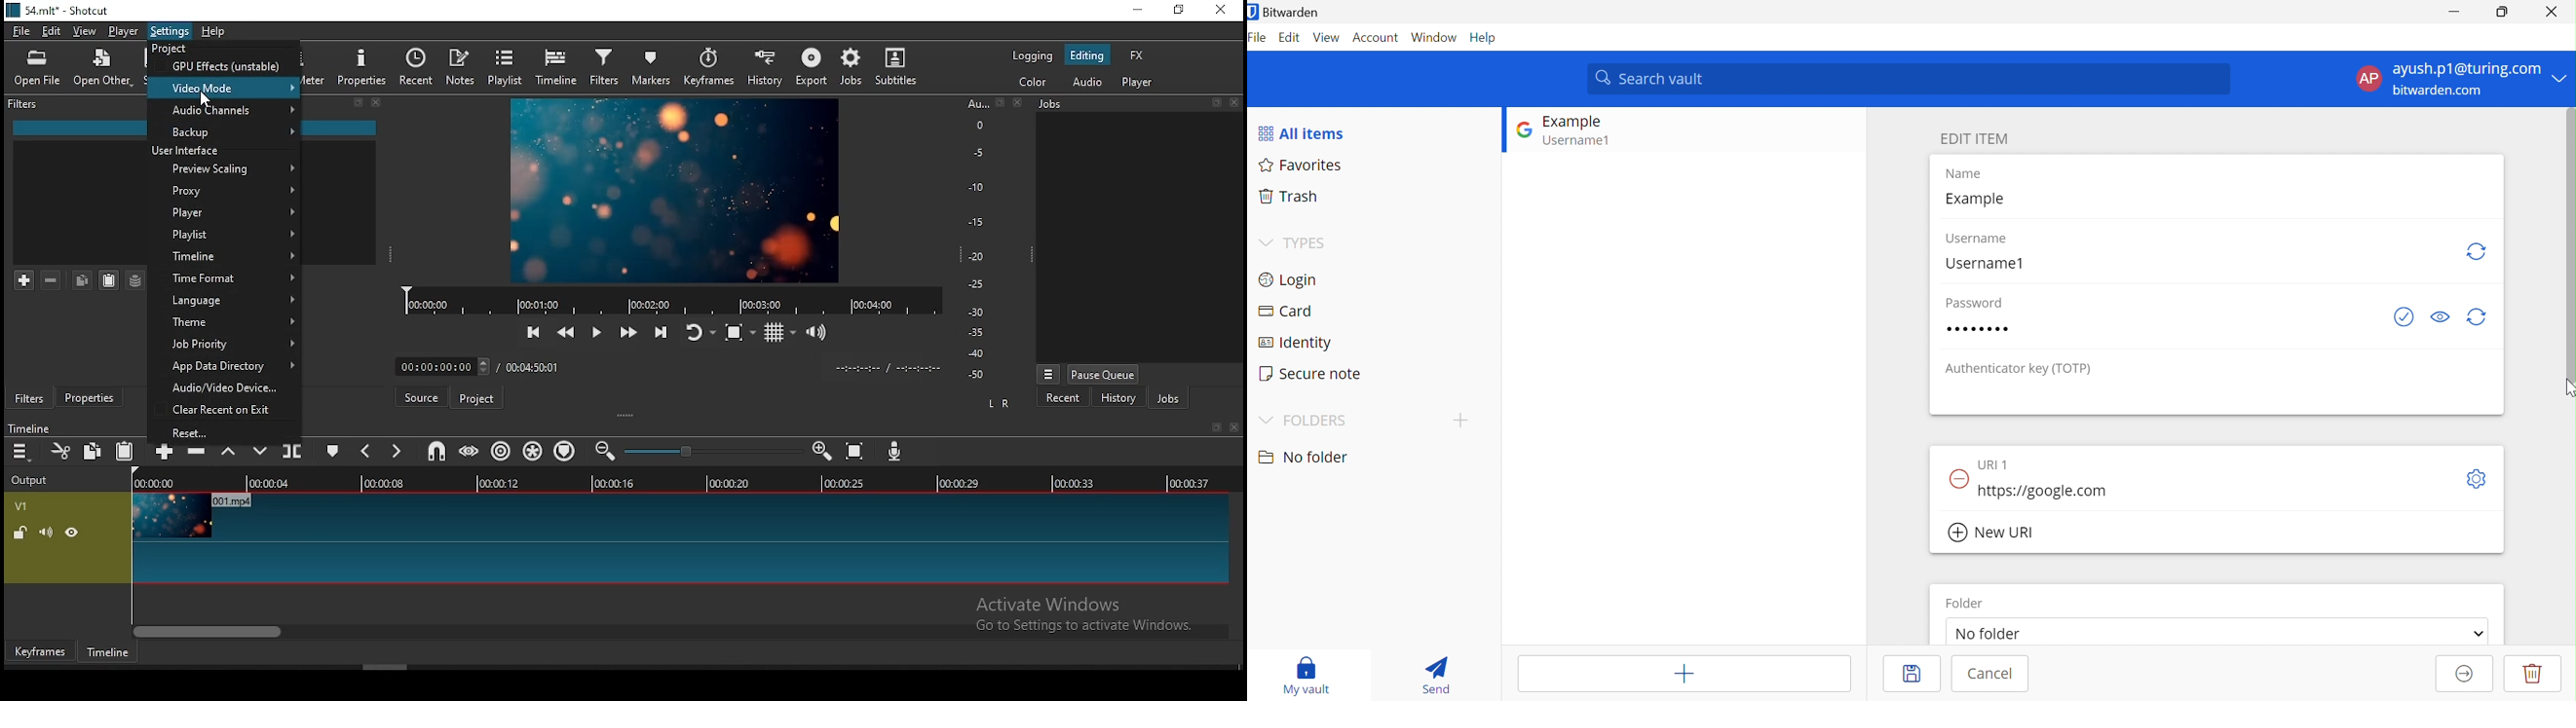 The width and height of the screenshot is (2576, 728). I want to click on Search vault, so click(1910, 78).